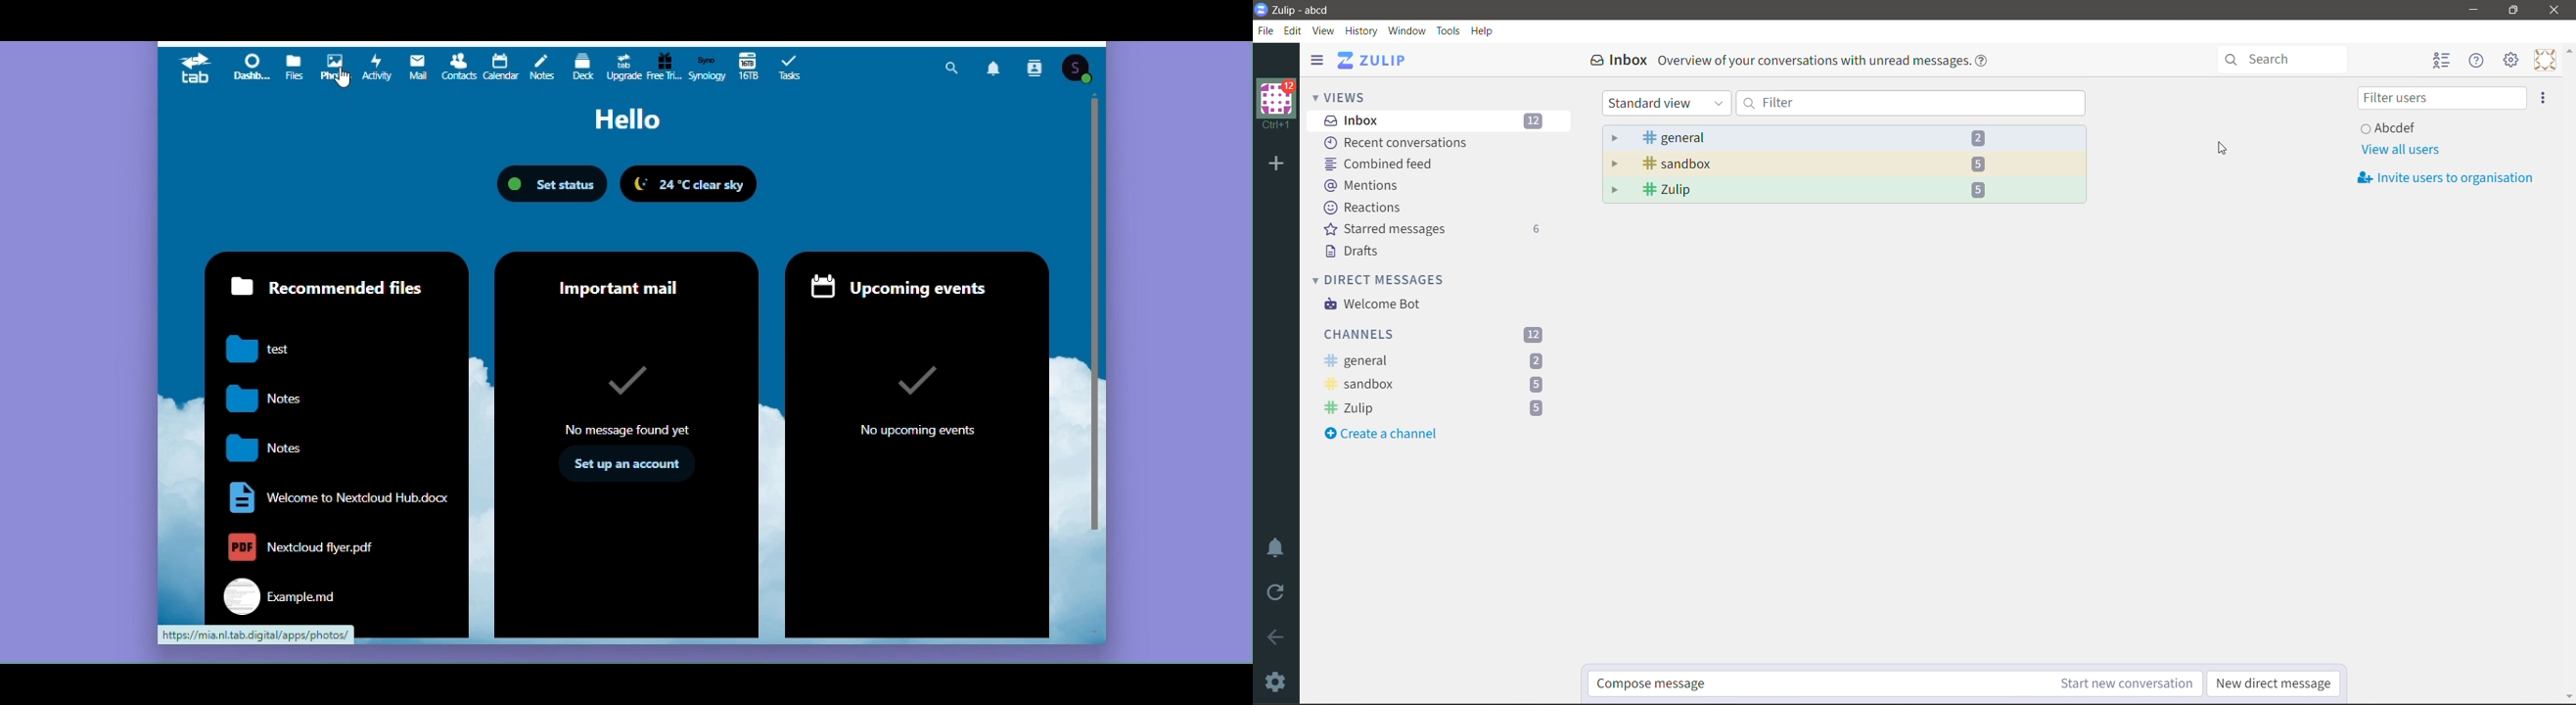 The height and width of the screenshot is (728, 2576). What do you see at coordinates (1324, 30) in the screenshot?
I see `View` at bounding box center [1324, 30].